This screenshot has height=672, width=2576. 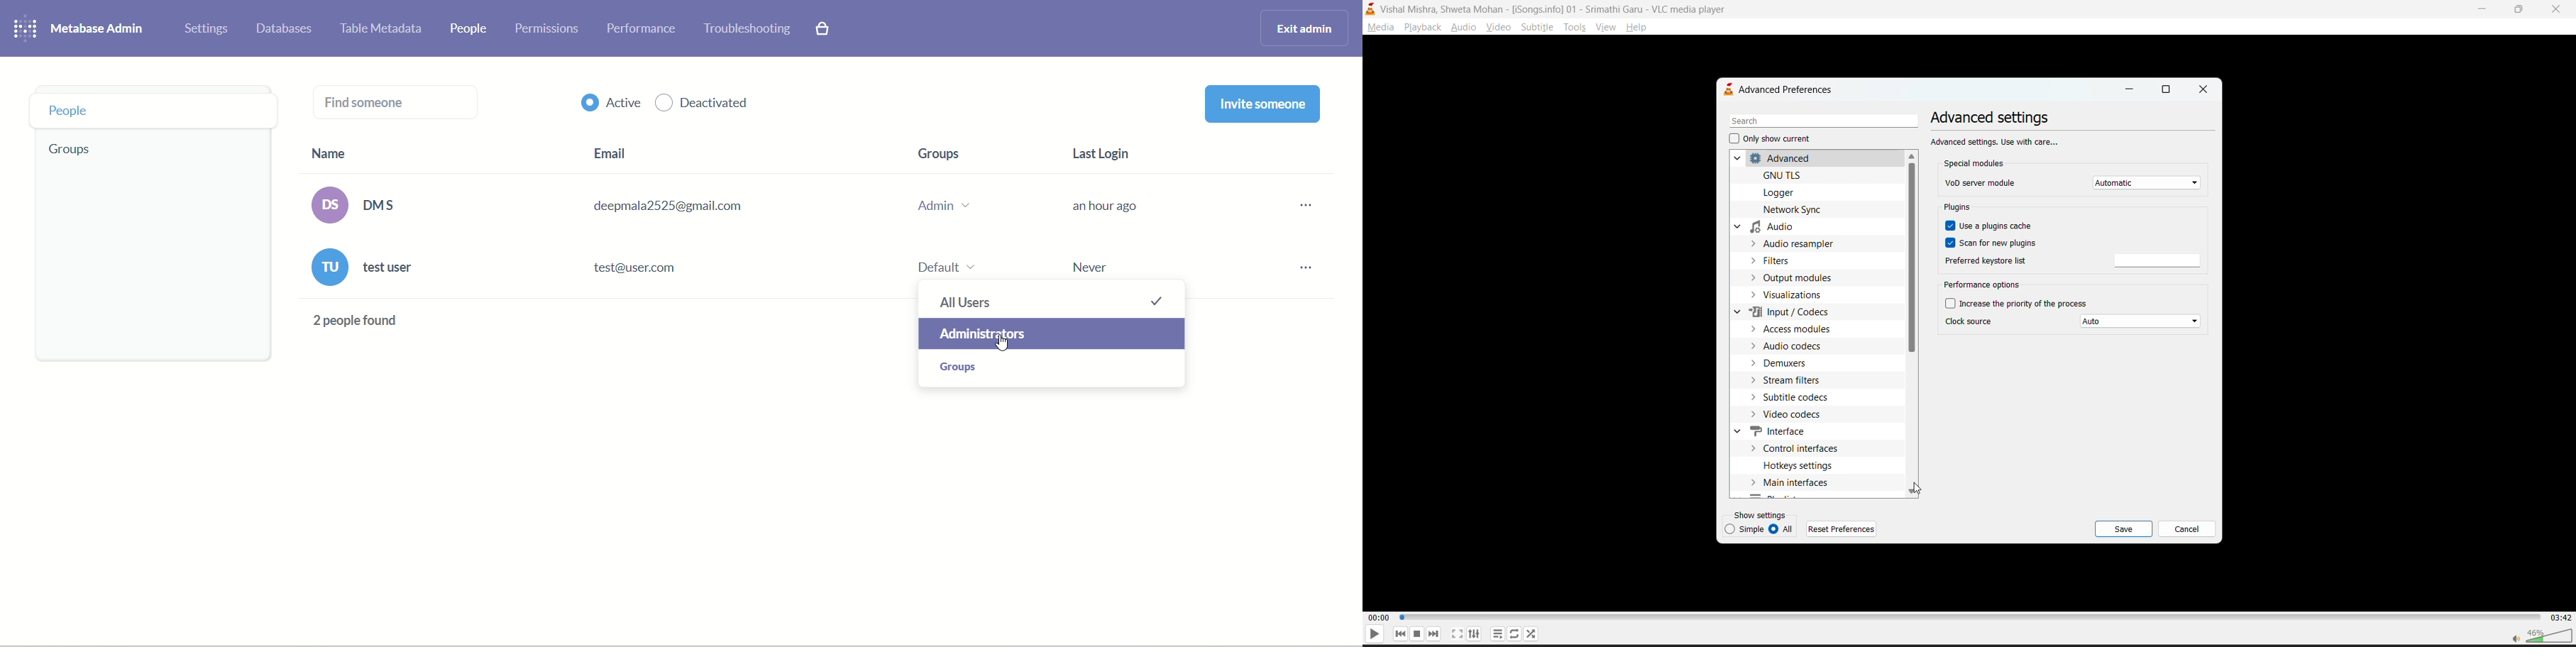 I want to click on show settings, so click(x=1759, y=516).